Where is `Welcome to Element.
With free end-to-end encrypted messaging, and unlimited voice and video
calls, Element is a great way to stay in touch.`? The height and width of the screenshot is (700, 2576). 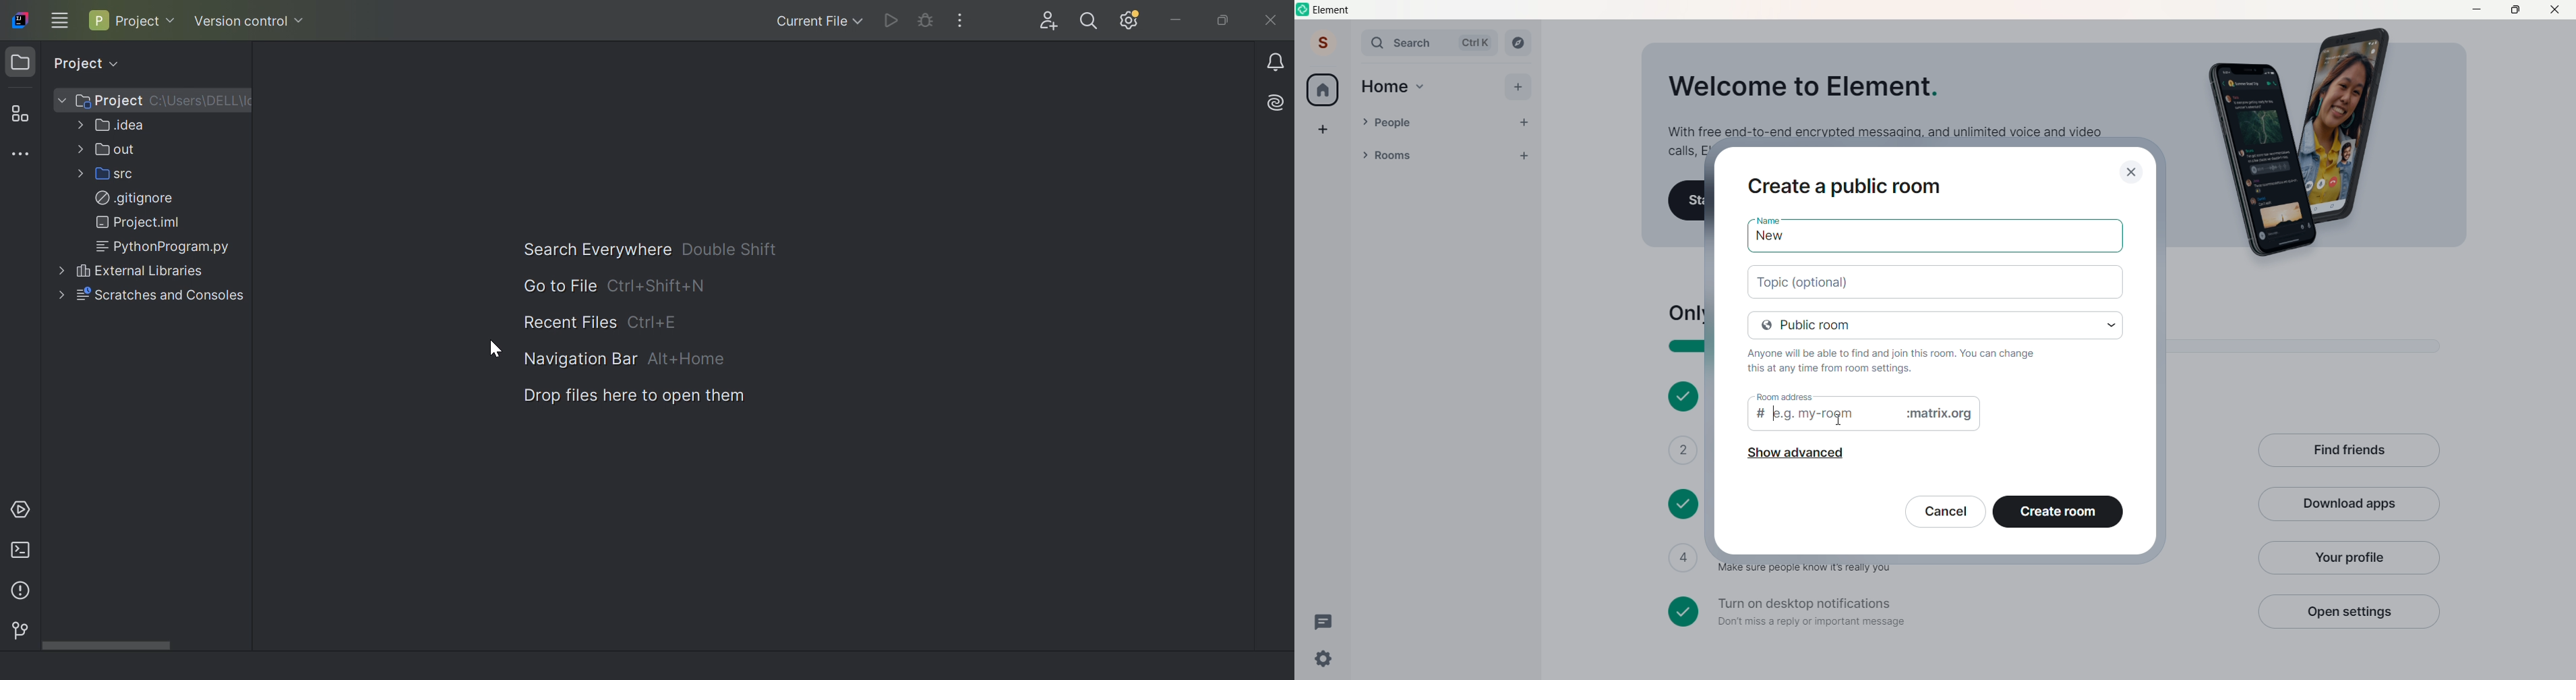 Welcome to Element.
With free end-to-end encrypted messaging, and unlimited voice and video
calls, Element is a great way to stay in touch. is located at coordinates (1883, 102).